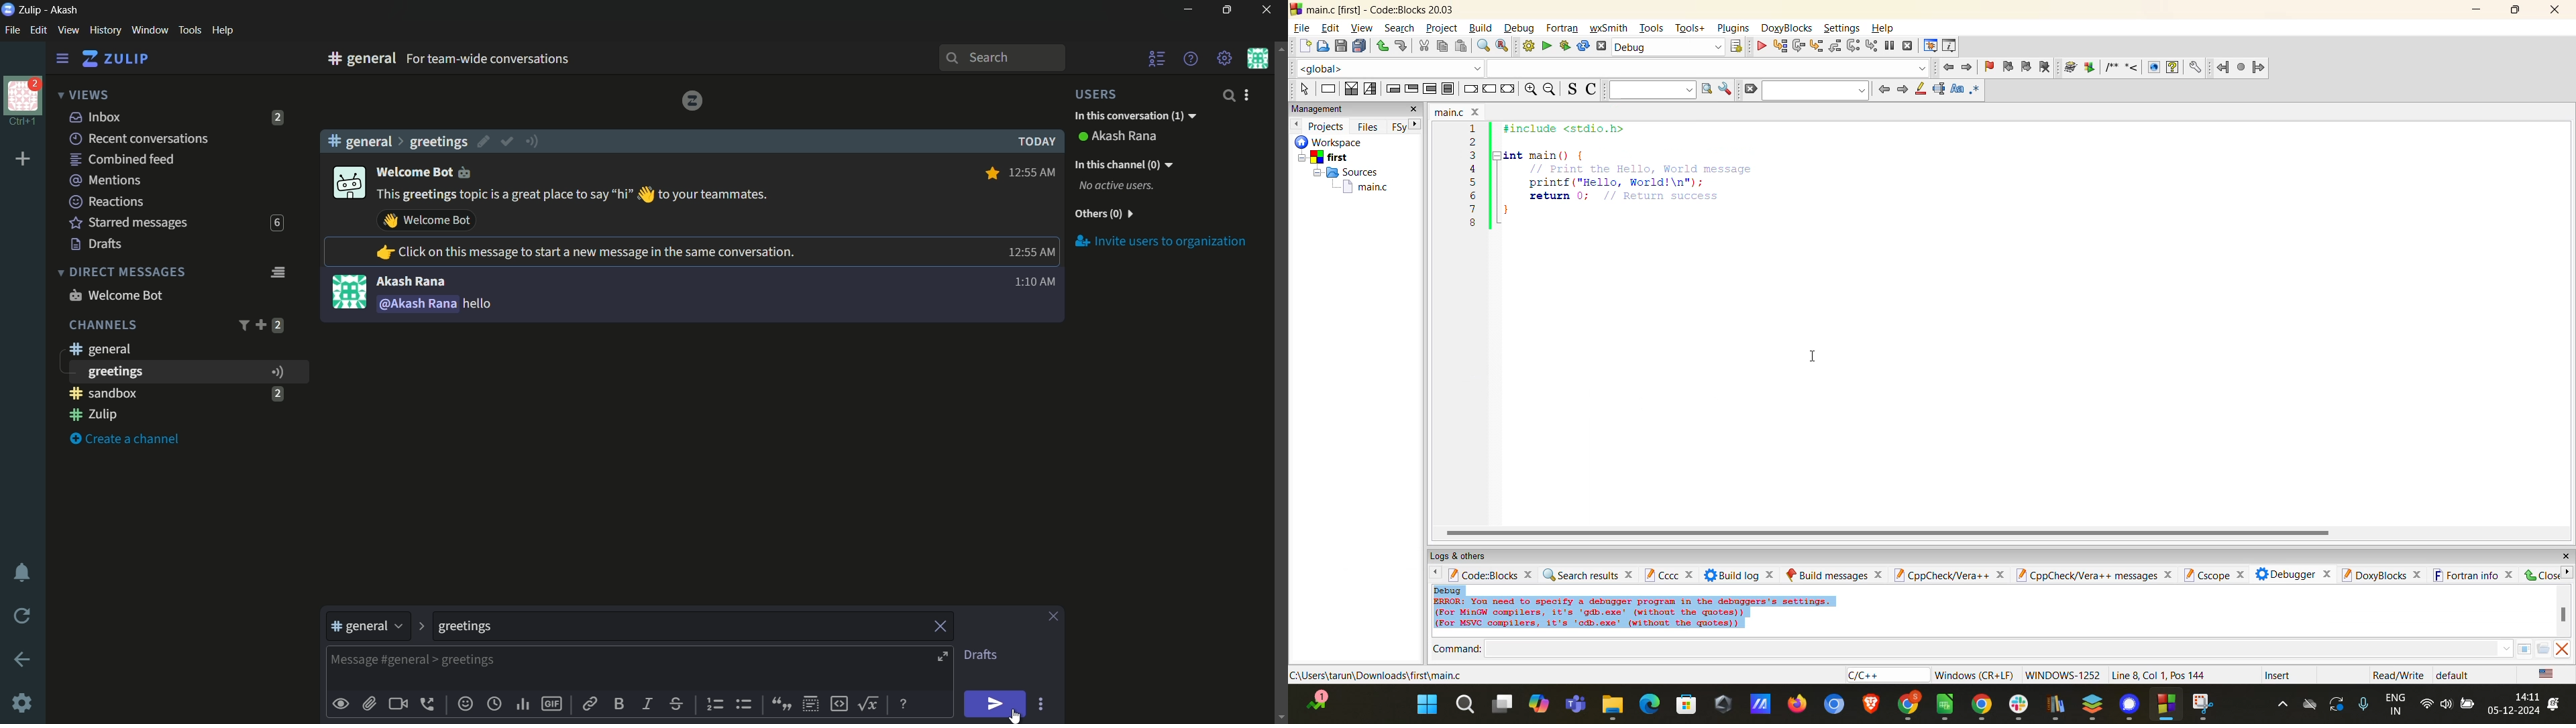 This screenshot has height=728, width=2576. I want to click on sandbox, so click(164, 393).